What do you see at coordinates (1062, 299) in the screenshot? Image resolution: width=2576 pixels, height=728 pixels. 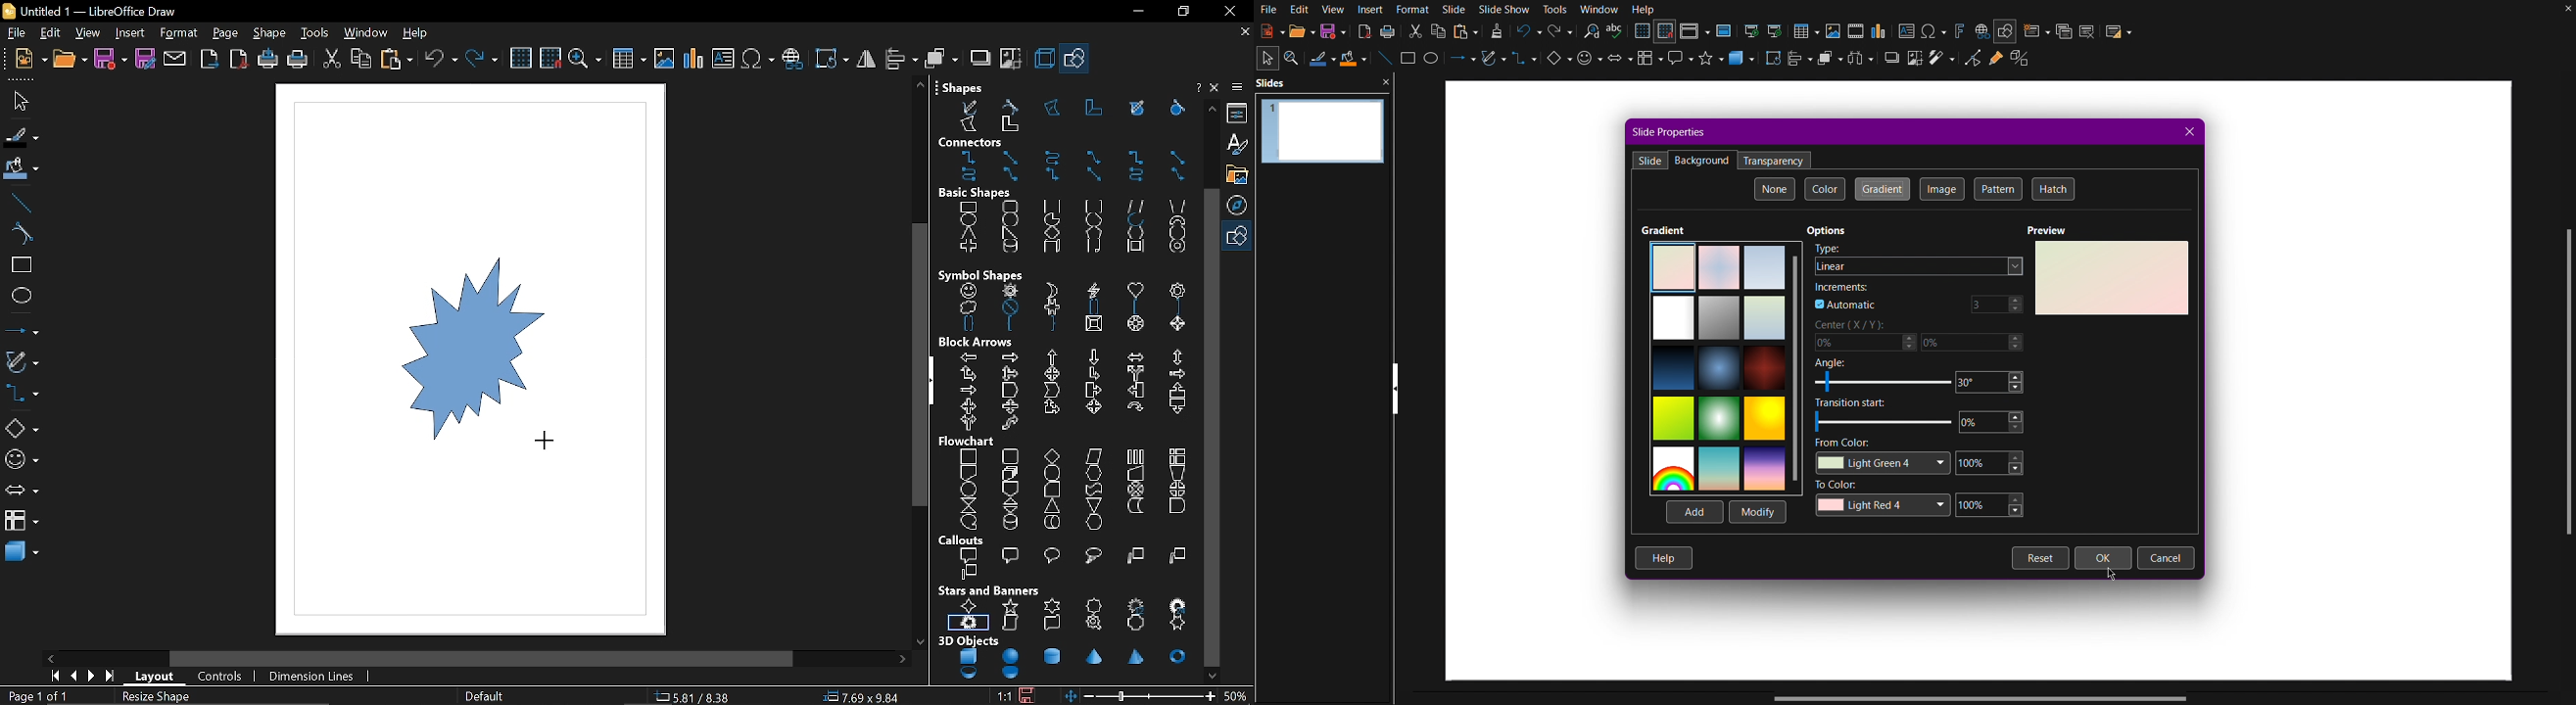 I see `Symbol shapes` at bounding box center [1062, 299].